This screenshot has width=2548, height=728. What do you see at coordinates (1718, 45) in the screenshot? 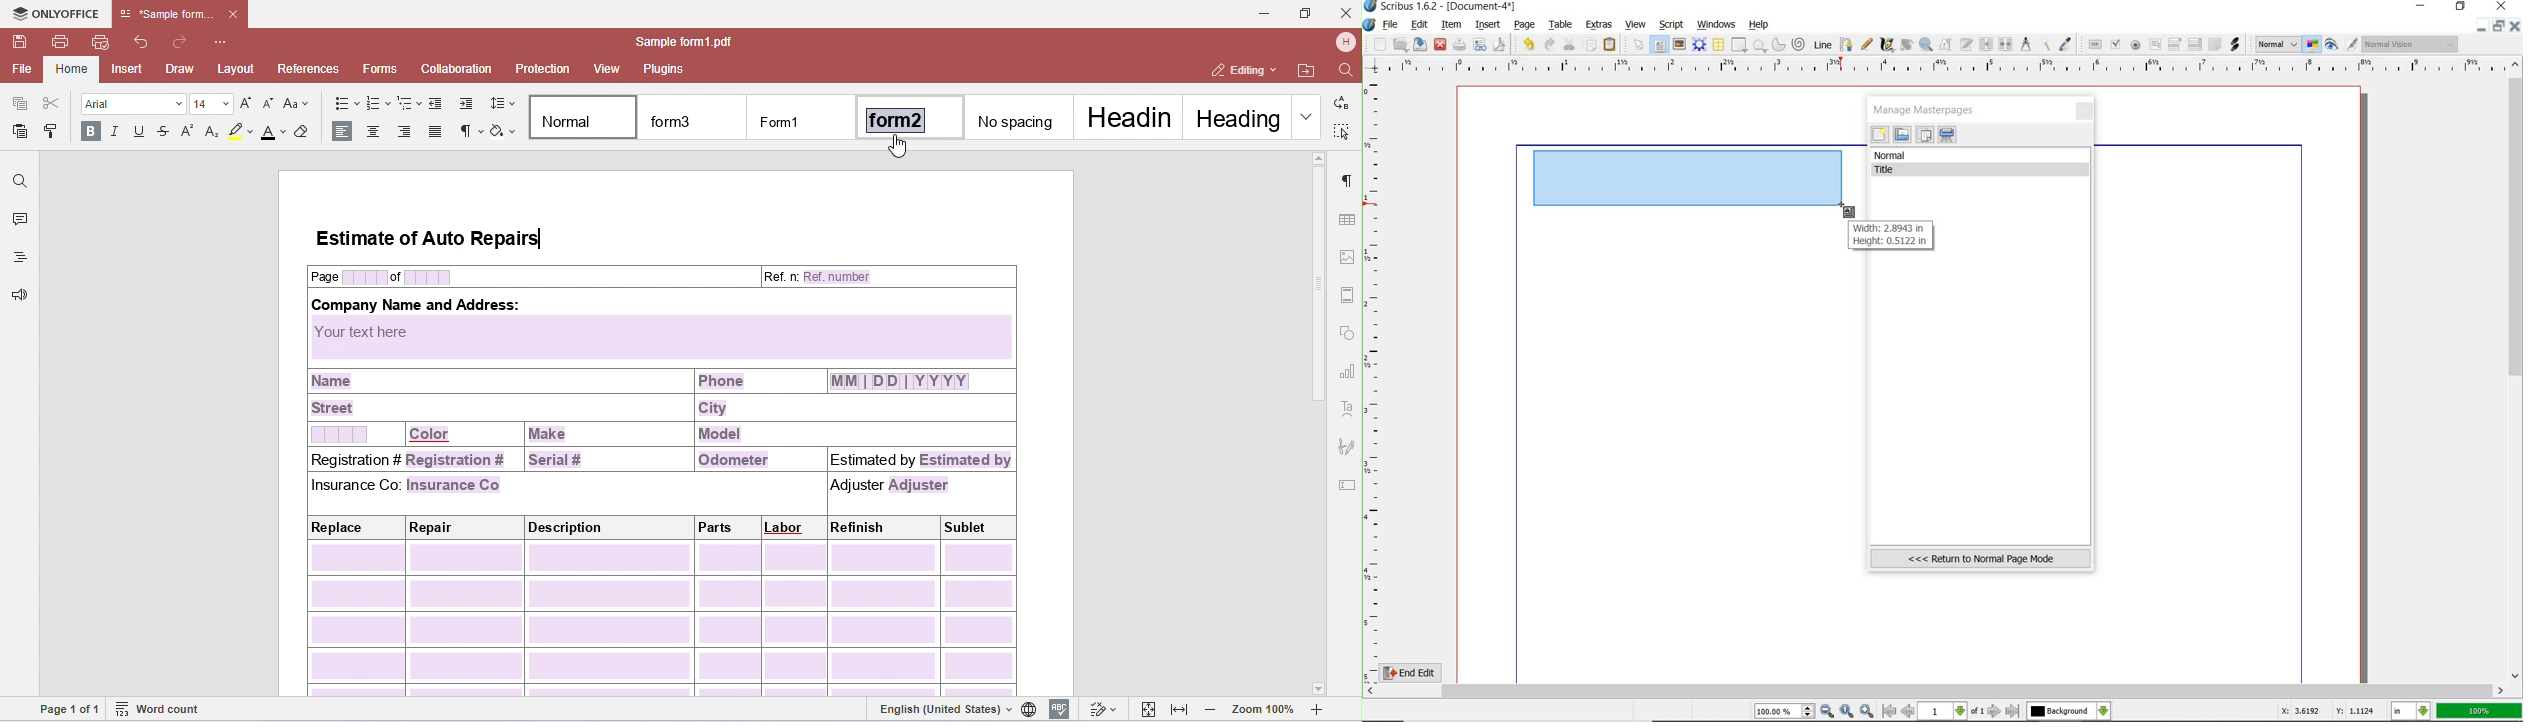
I see `table` at bounding box center [1718, 45].